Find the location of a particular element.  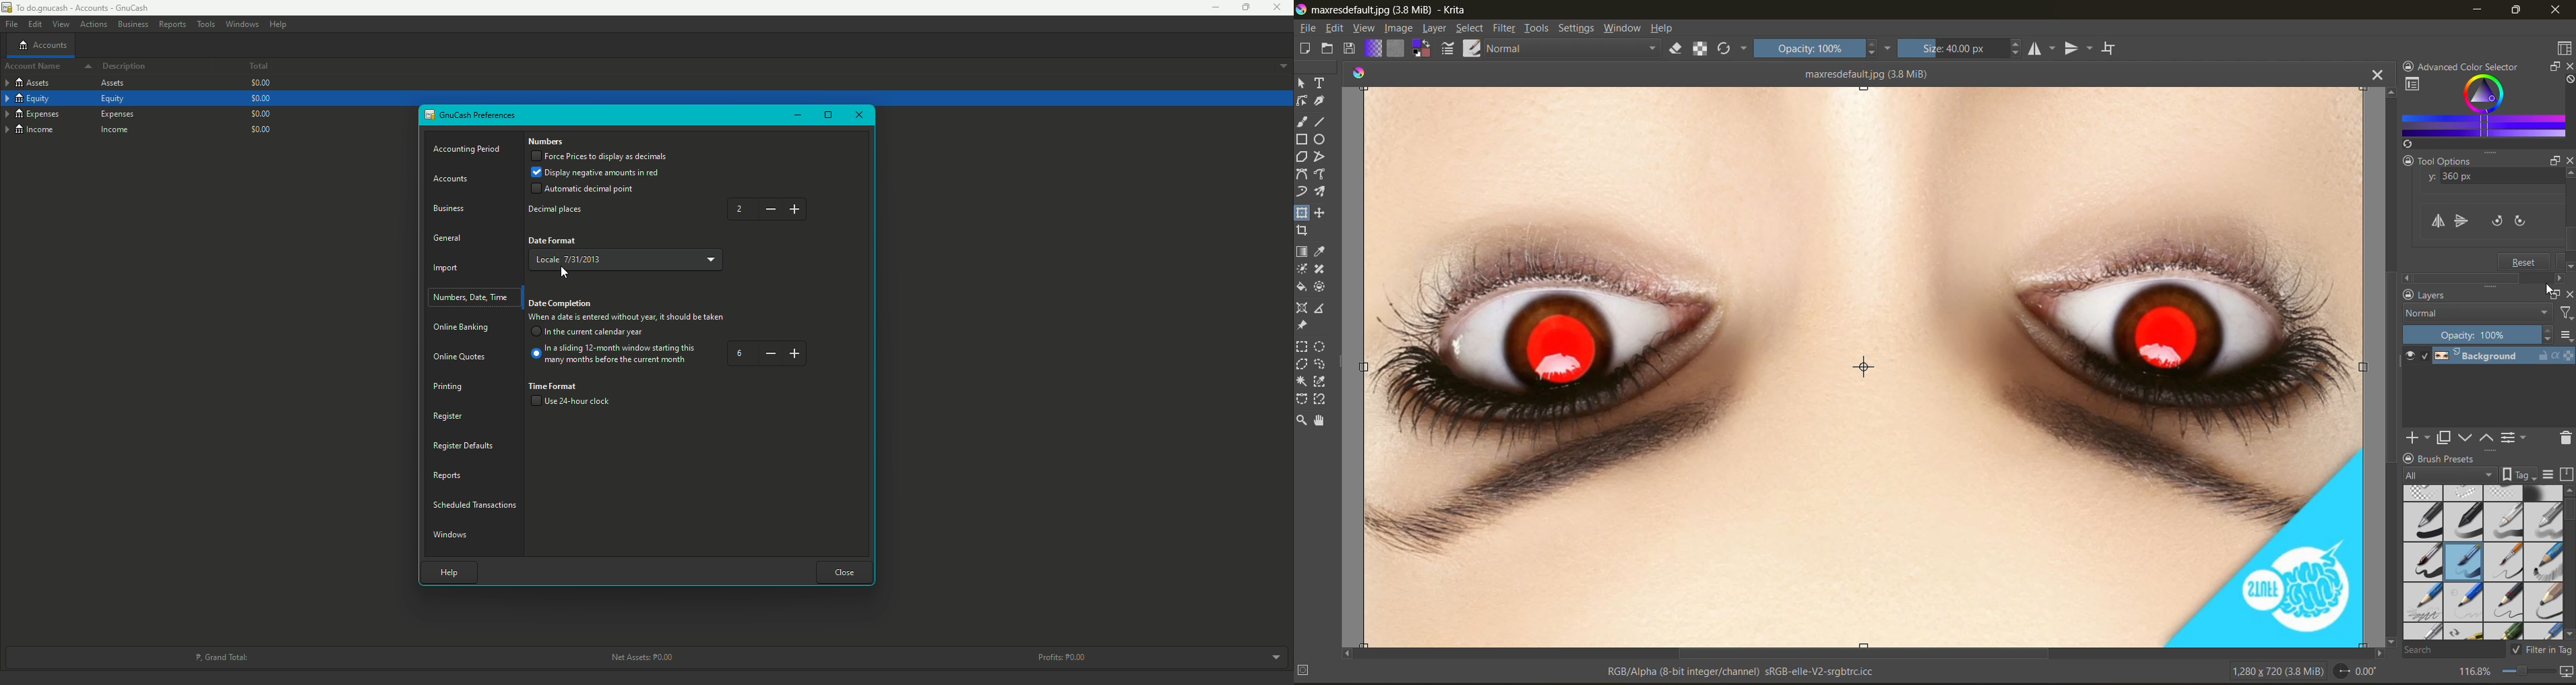

tool is located at coordinates (1324, 212).